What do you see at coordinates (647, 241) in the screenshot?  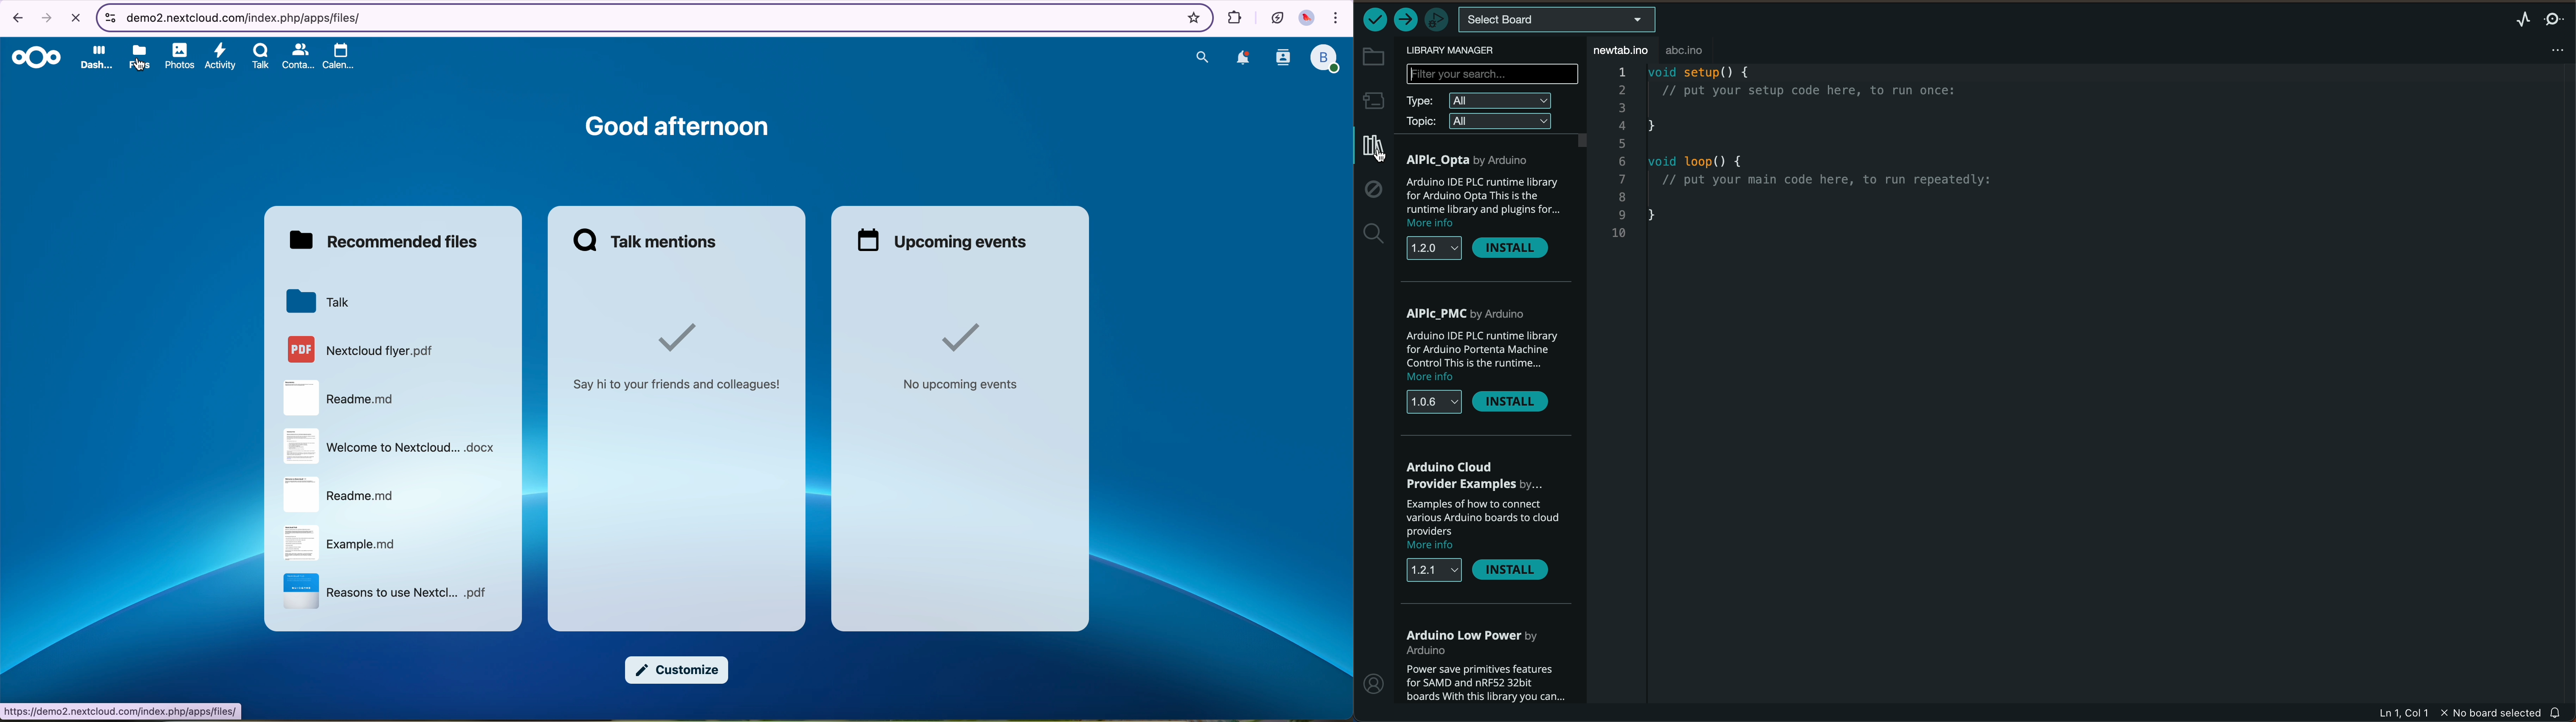 I see `Talk mentions` at bounding box center [647, 241].